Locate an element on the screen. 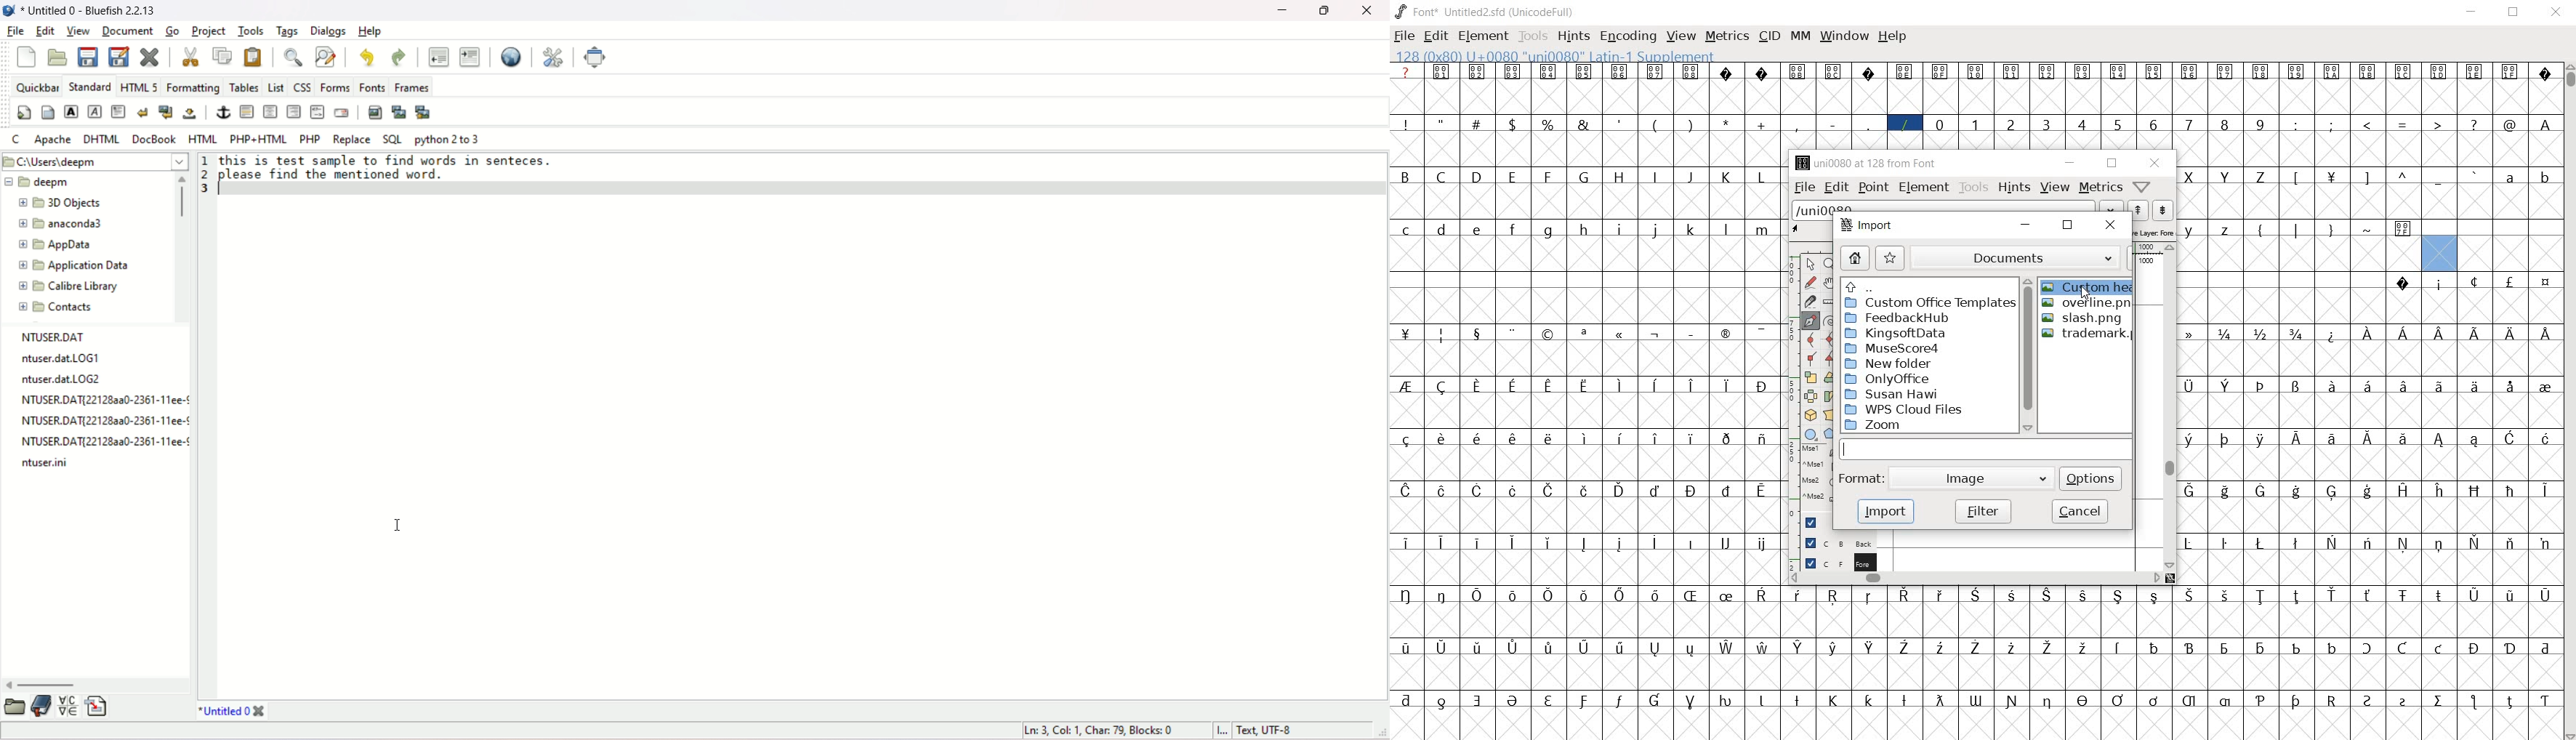 The height and width of the screenshot is (756, 2576). glyph is located at coordinates (1584, 71).